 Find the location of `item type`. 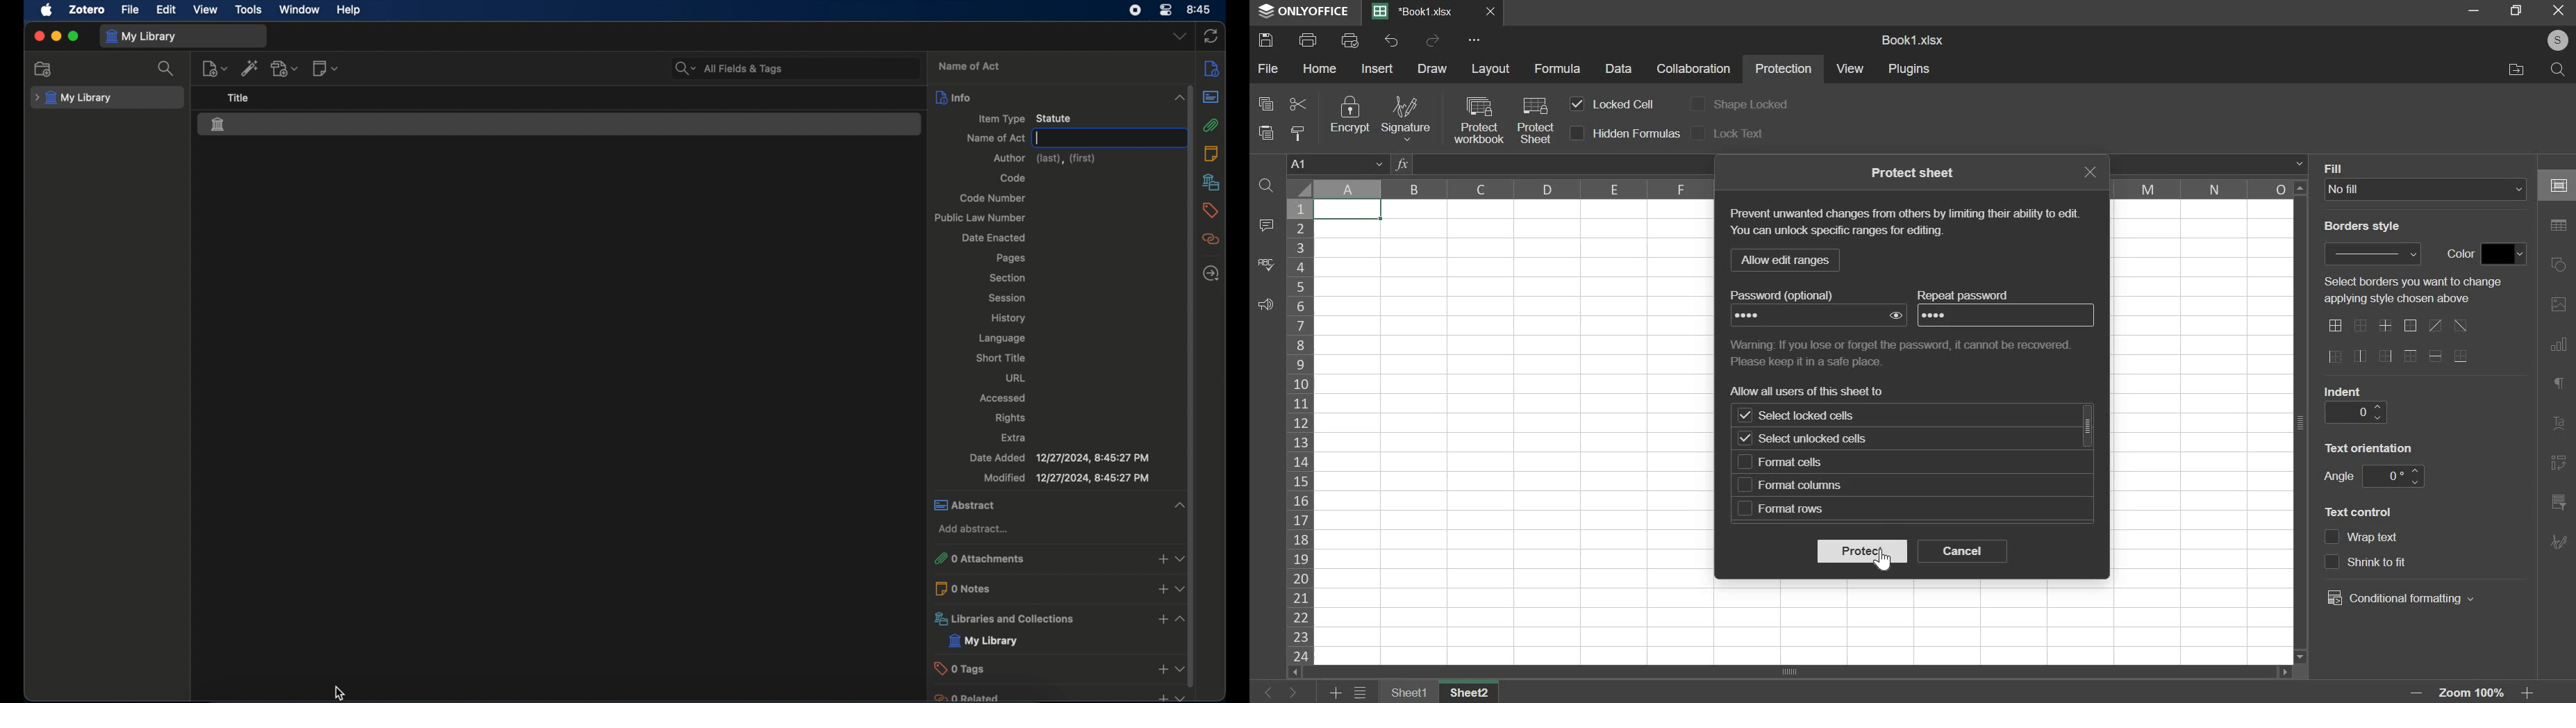

item type is located at coordinates (1026, 118).